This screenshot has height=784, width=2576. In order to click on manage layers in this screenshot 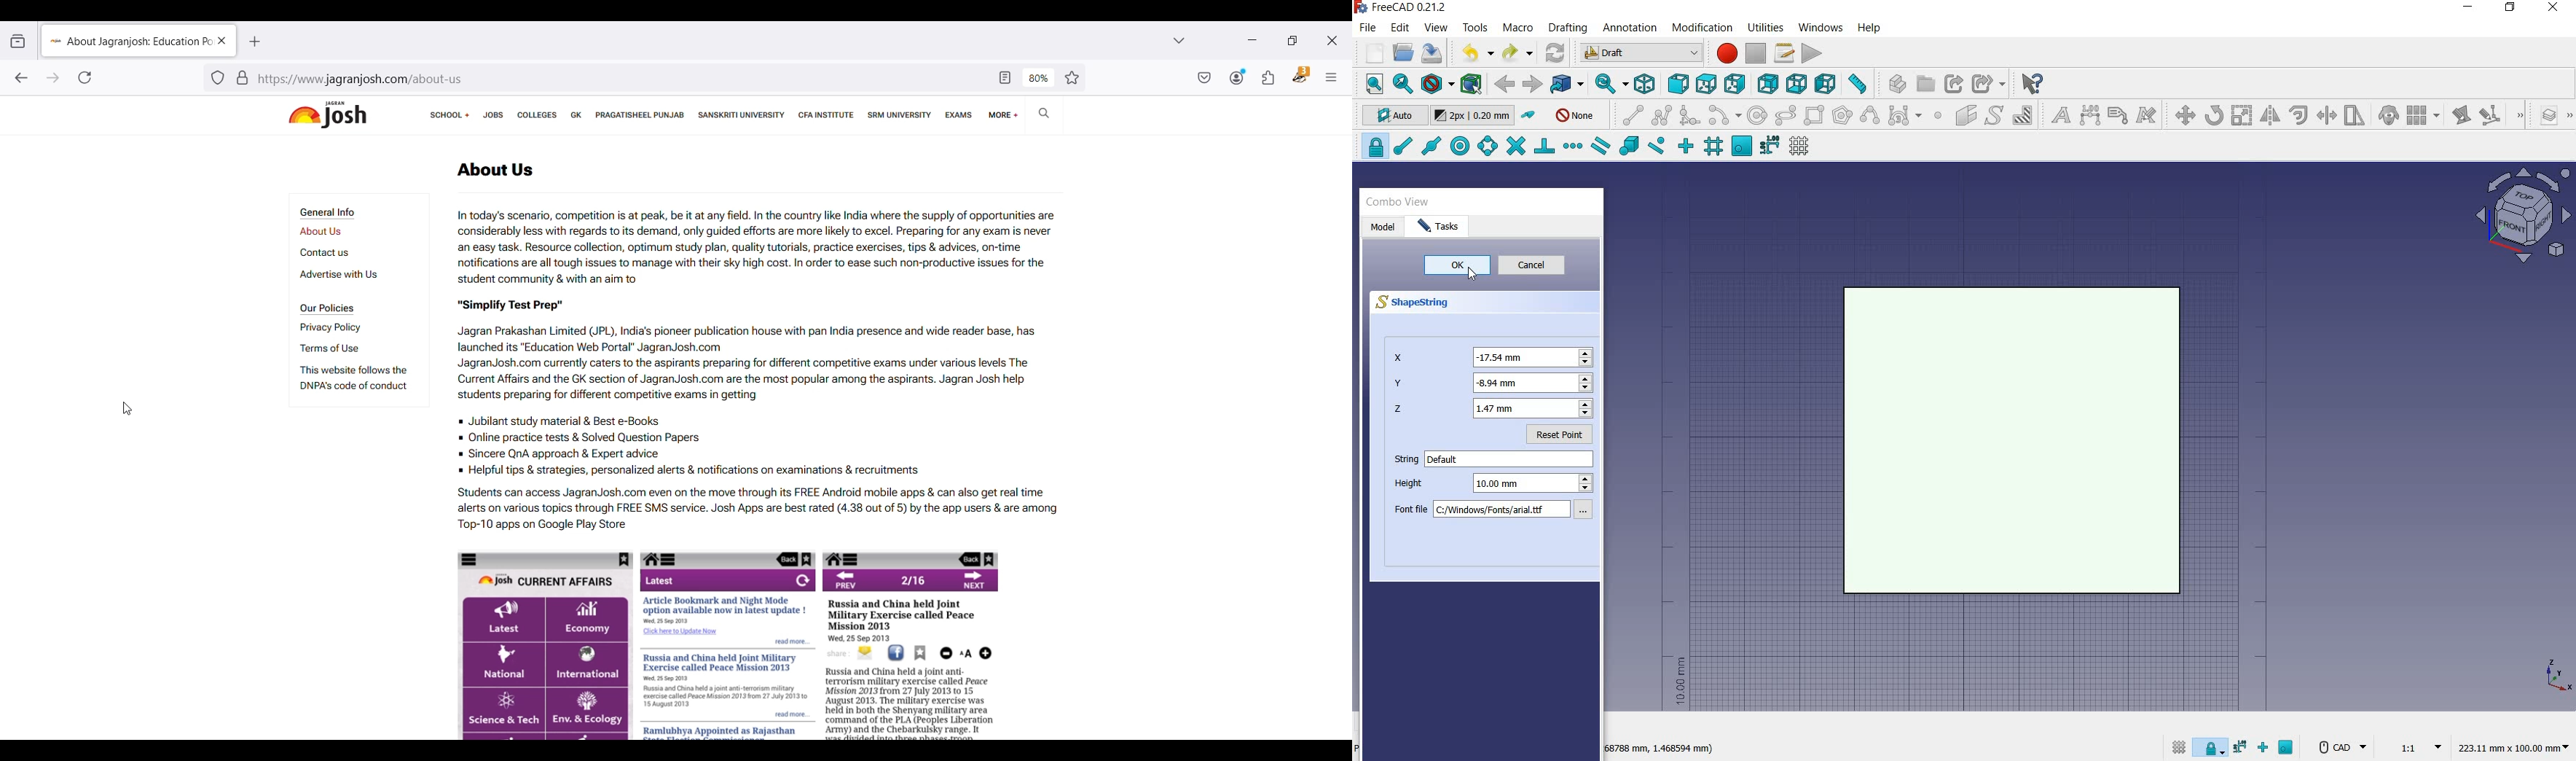, I will do `click(2542, 117)`.